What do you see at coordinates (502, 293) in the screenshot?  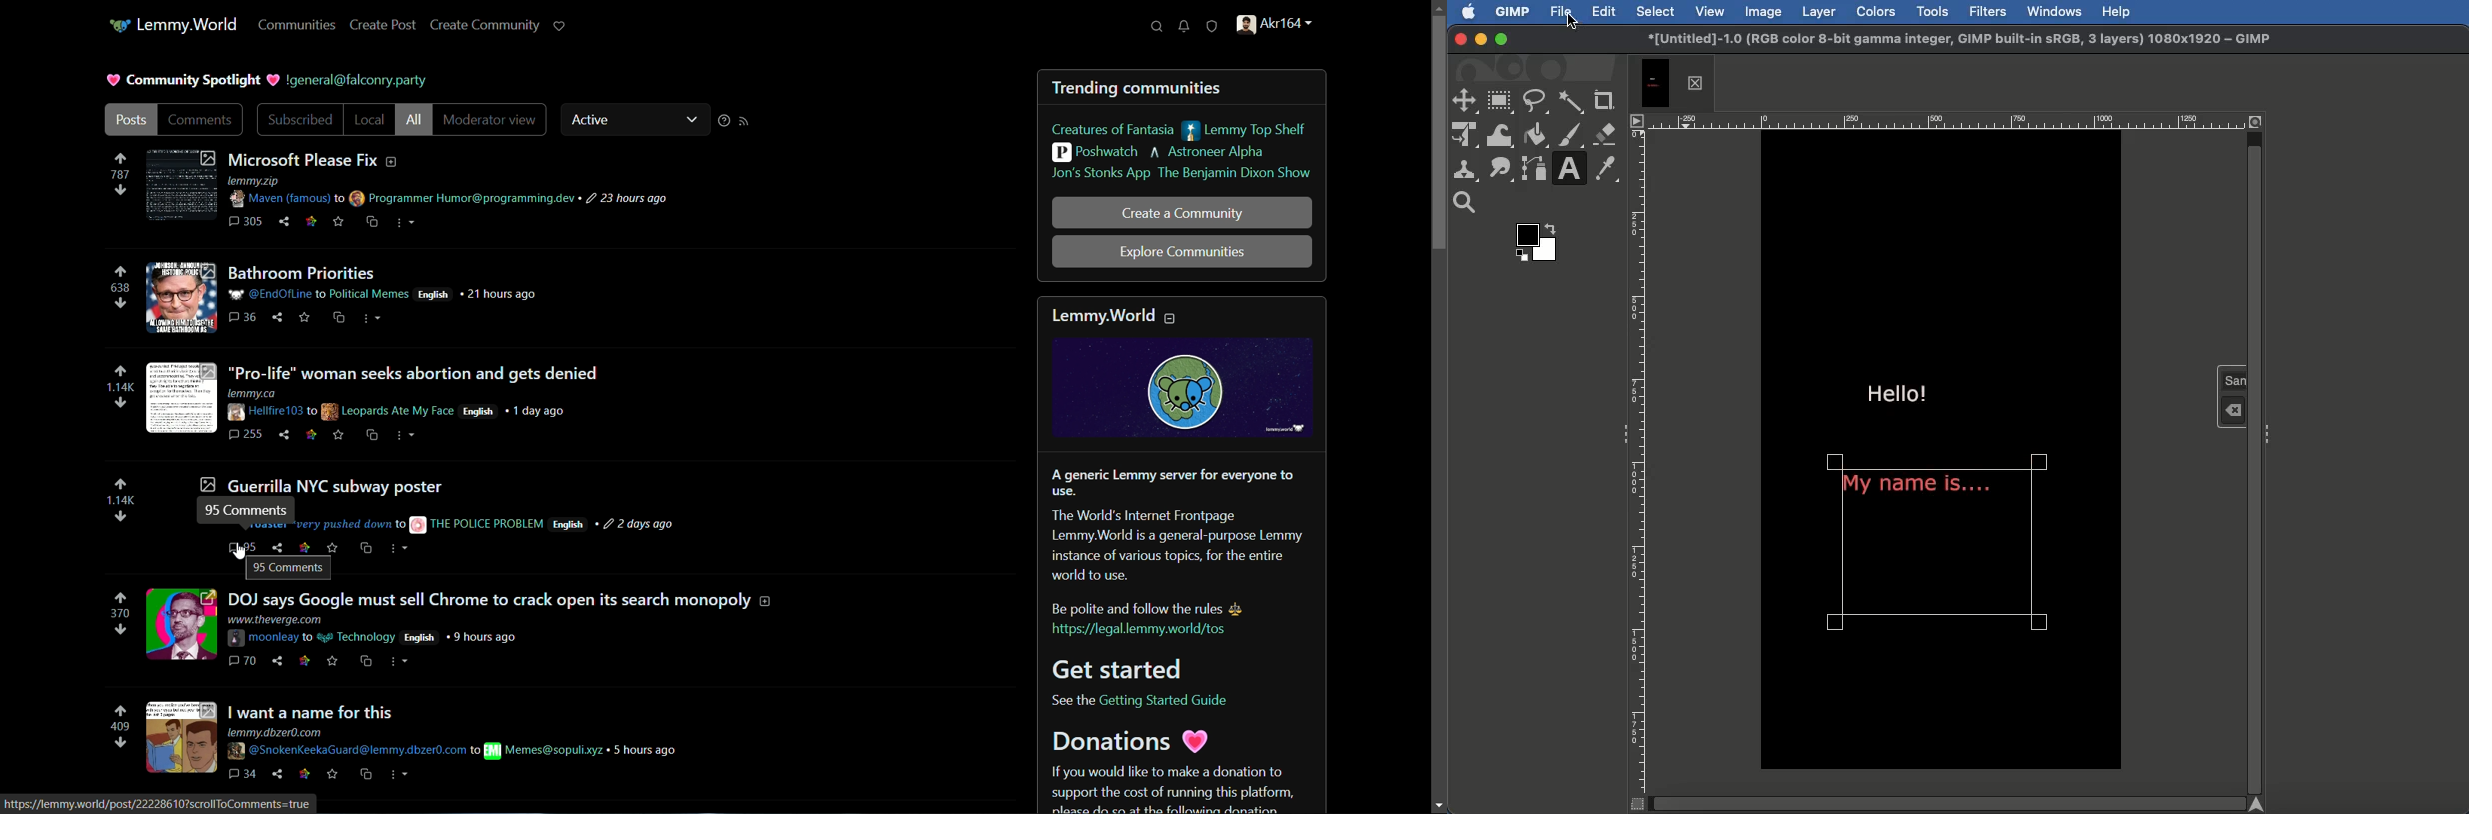 I see `21 hours ago` at bounding box center [502, 293].